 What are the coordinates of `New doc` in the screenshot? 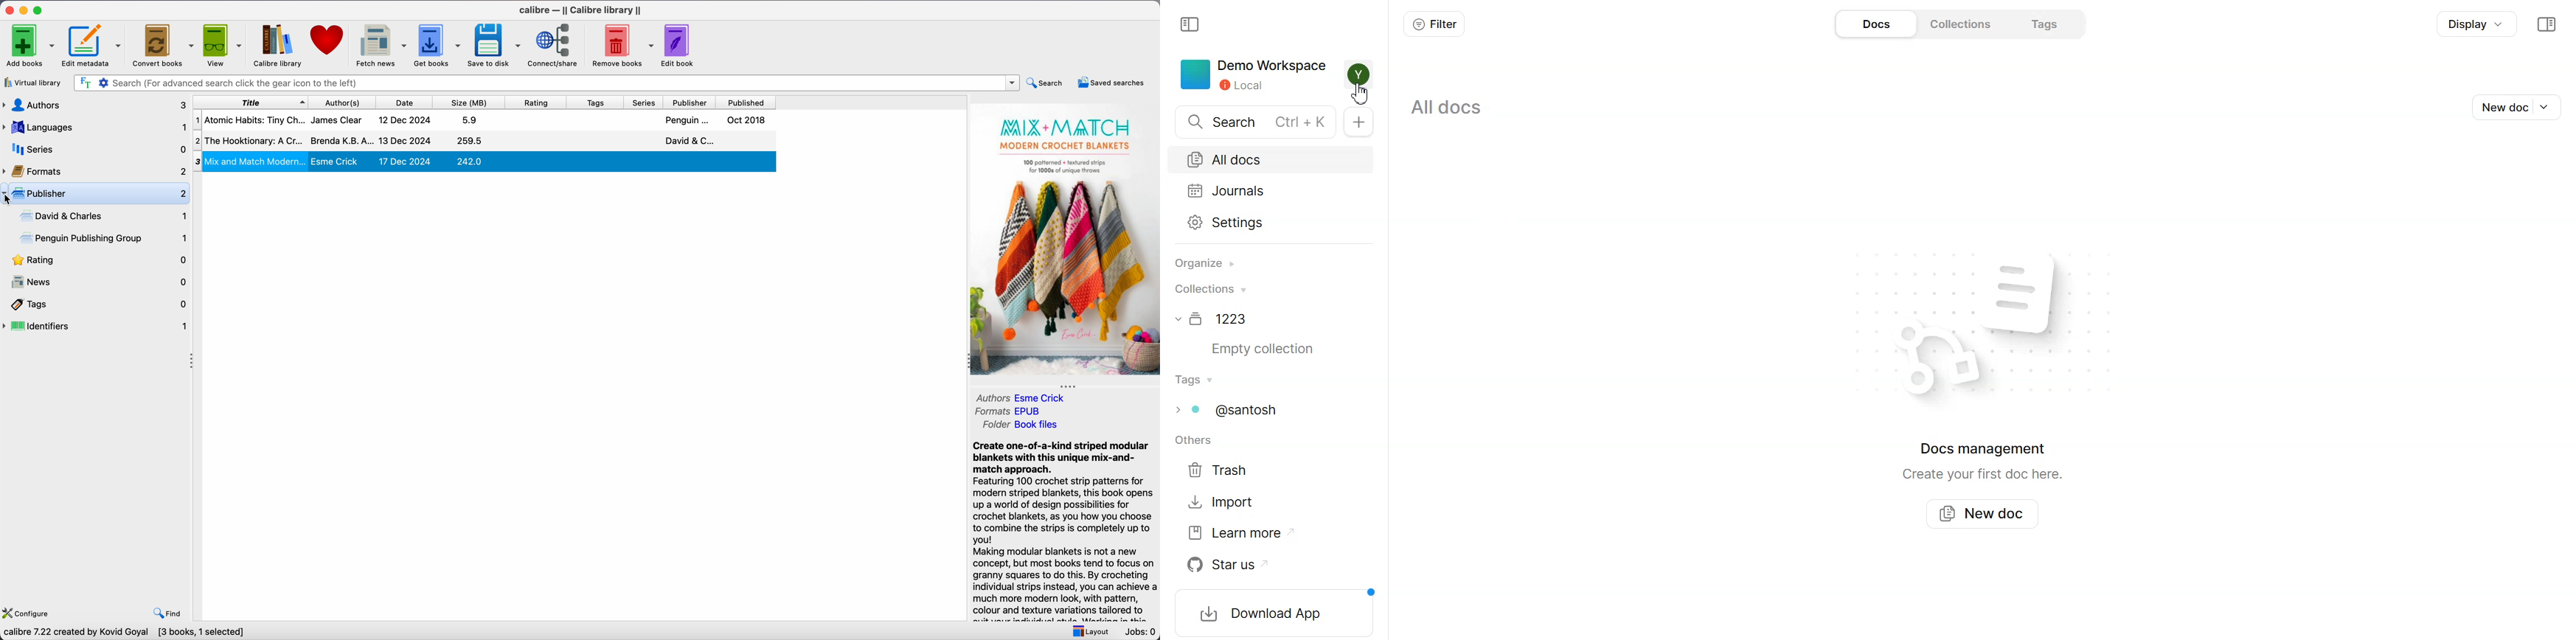 It's located at (2500, 107).